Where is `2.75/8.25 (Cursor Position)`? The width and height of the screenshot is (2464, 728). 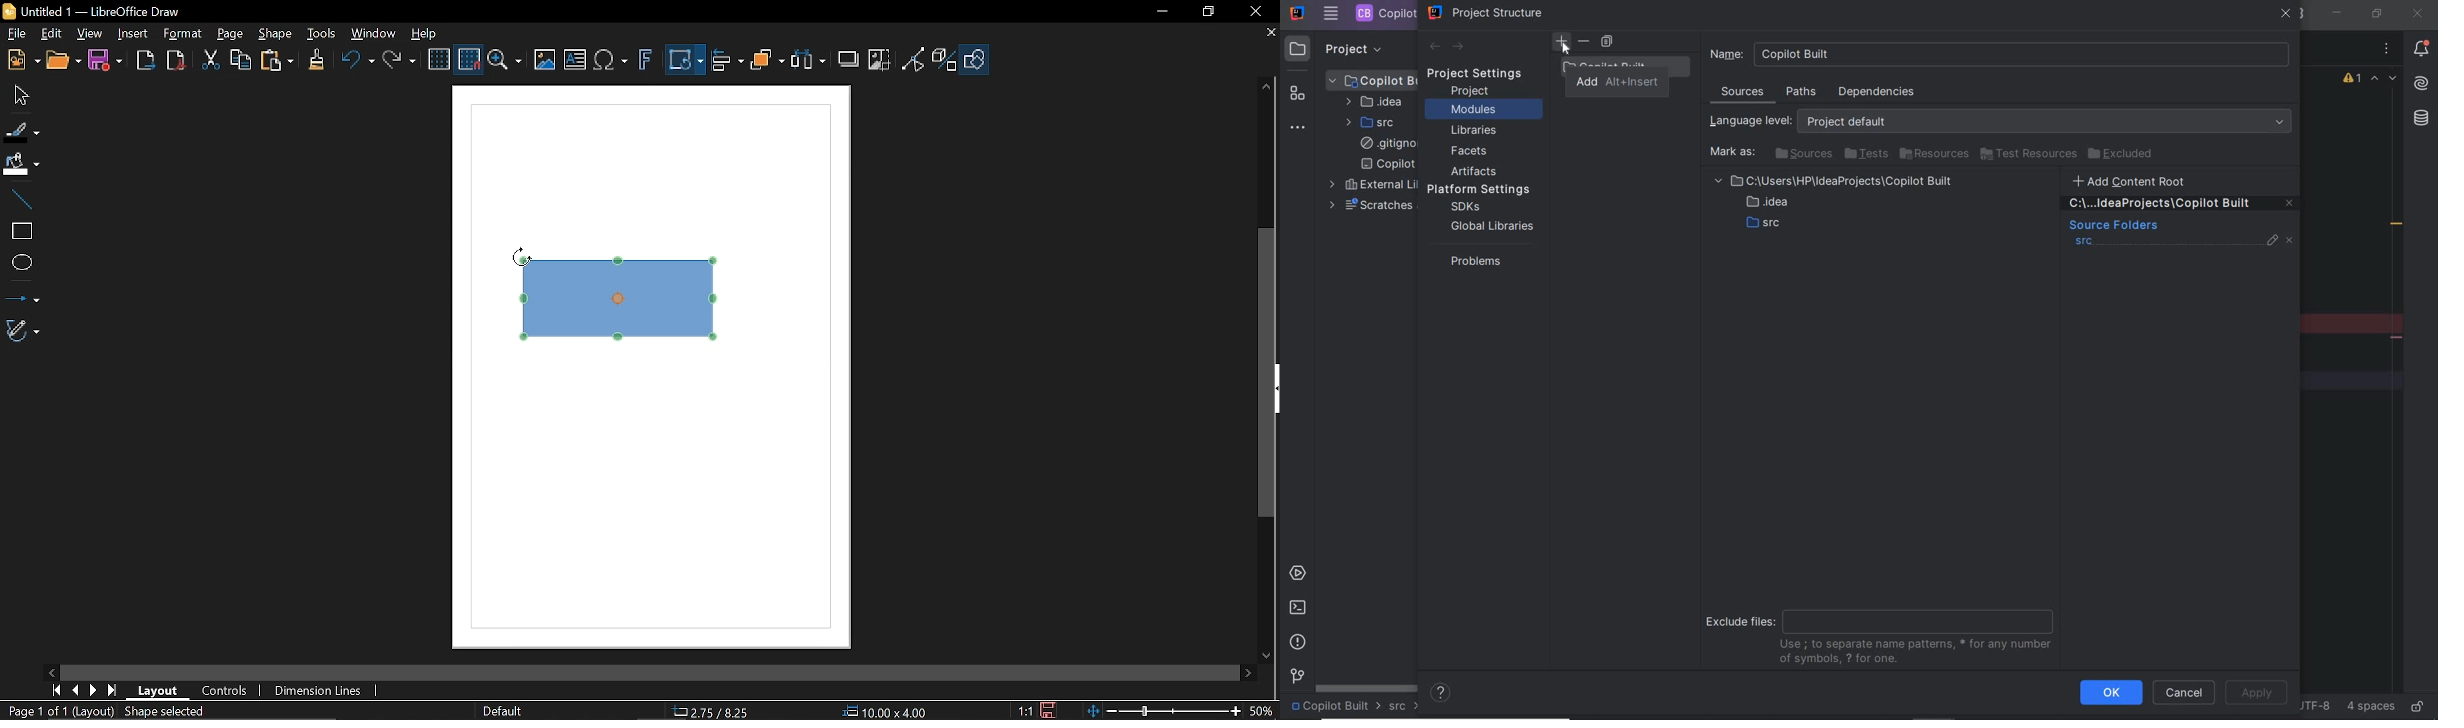
2.75/8.25 (Cursor Position) is located at coordinates (714, 712).